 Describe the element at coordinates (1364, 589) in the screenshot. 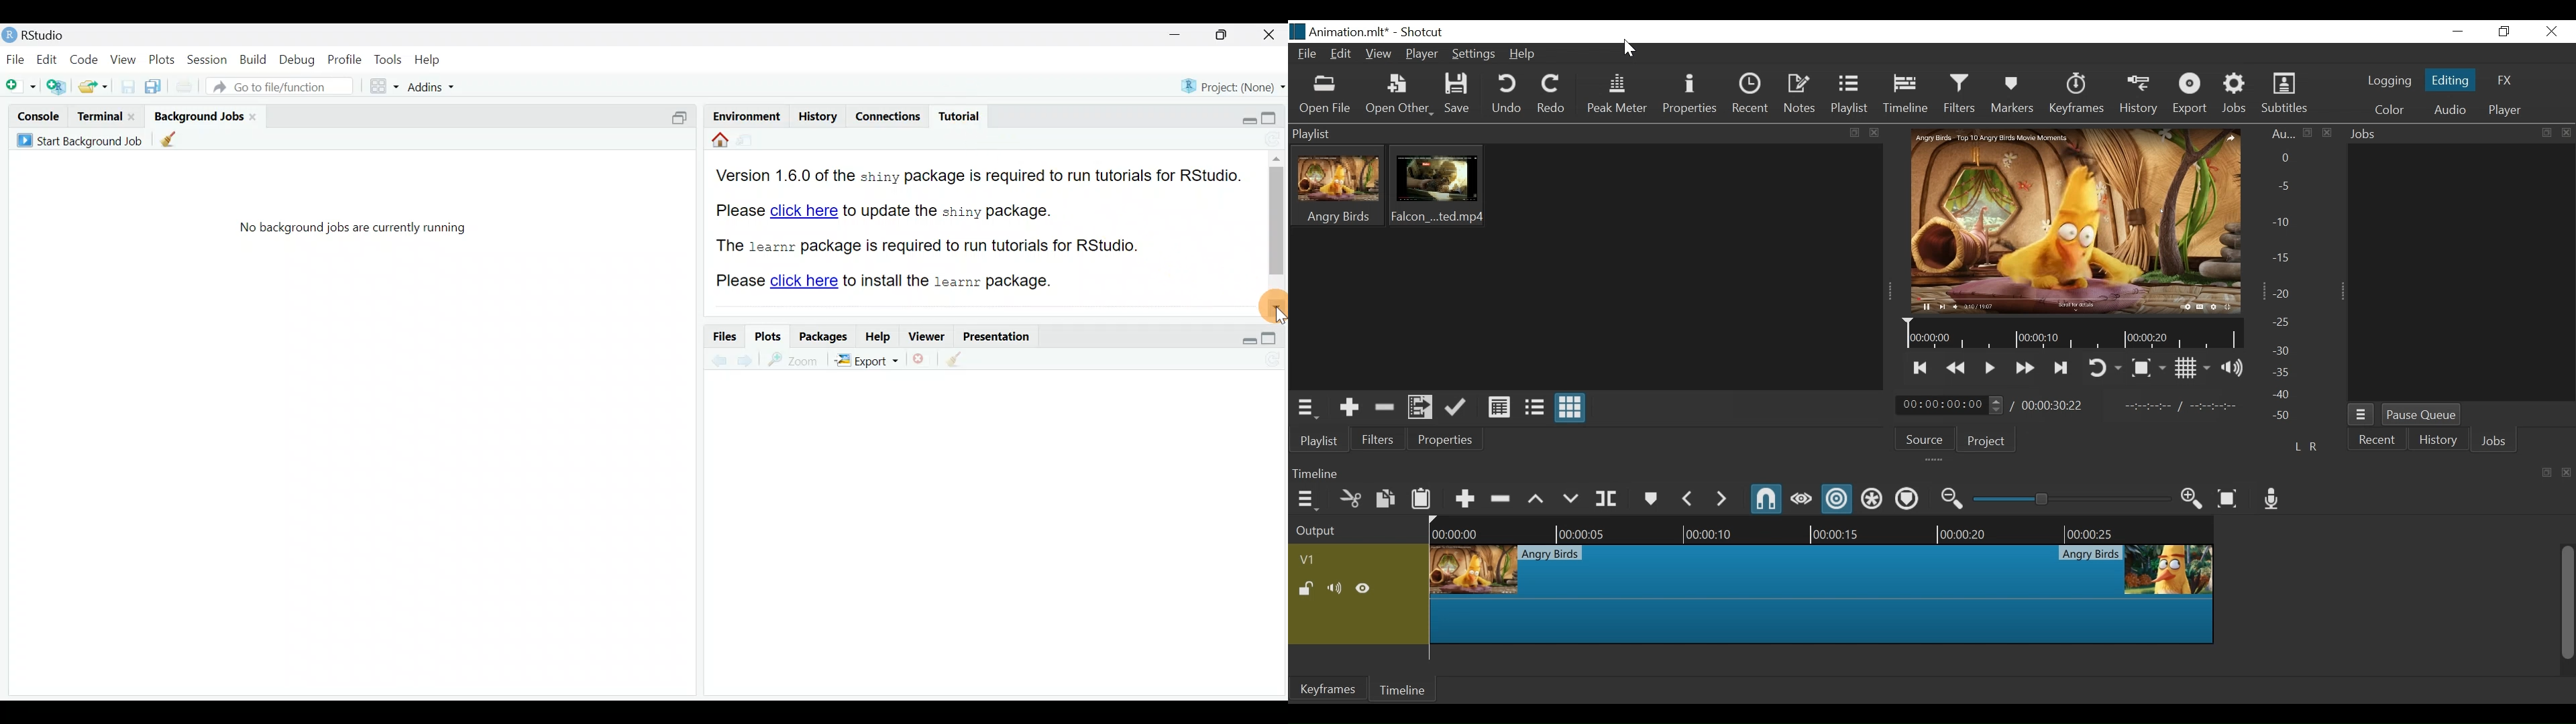

I see `Hide` at that location.